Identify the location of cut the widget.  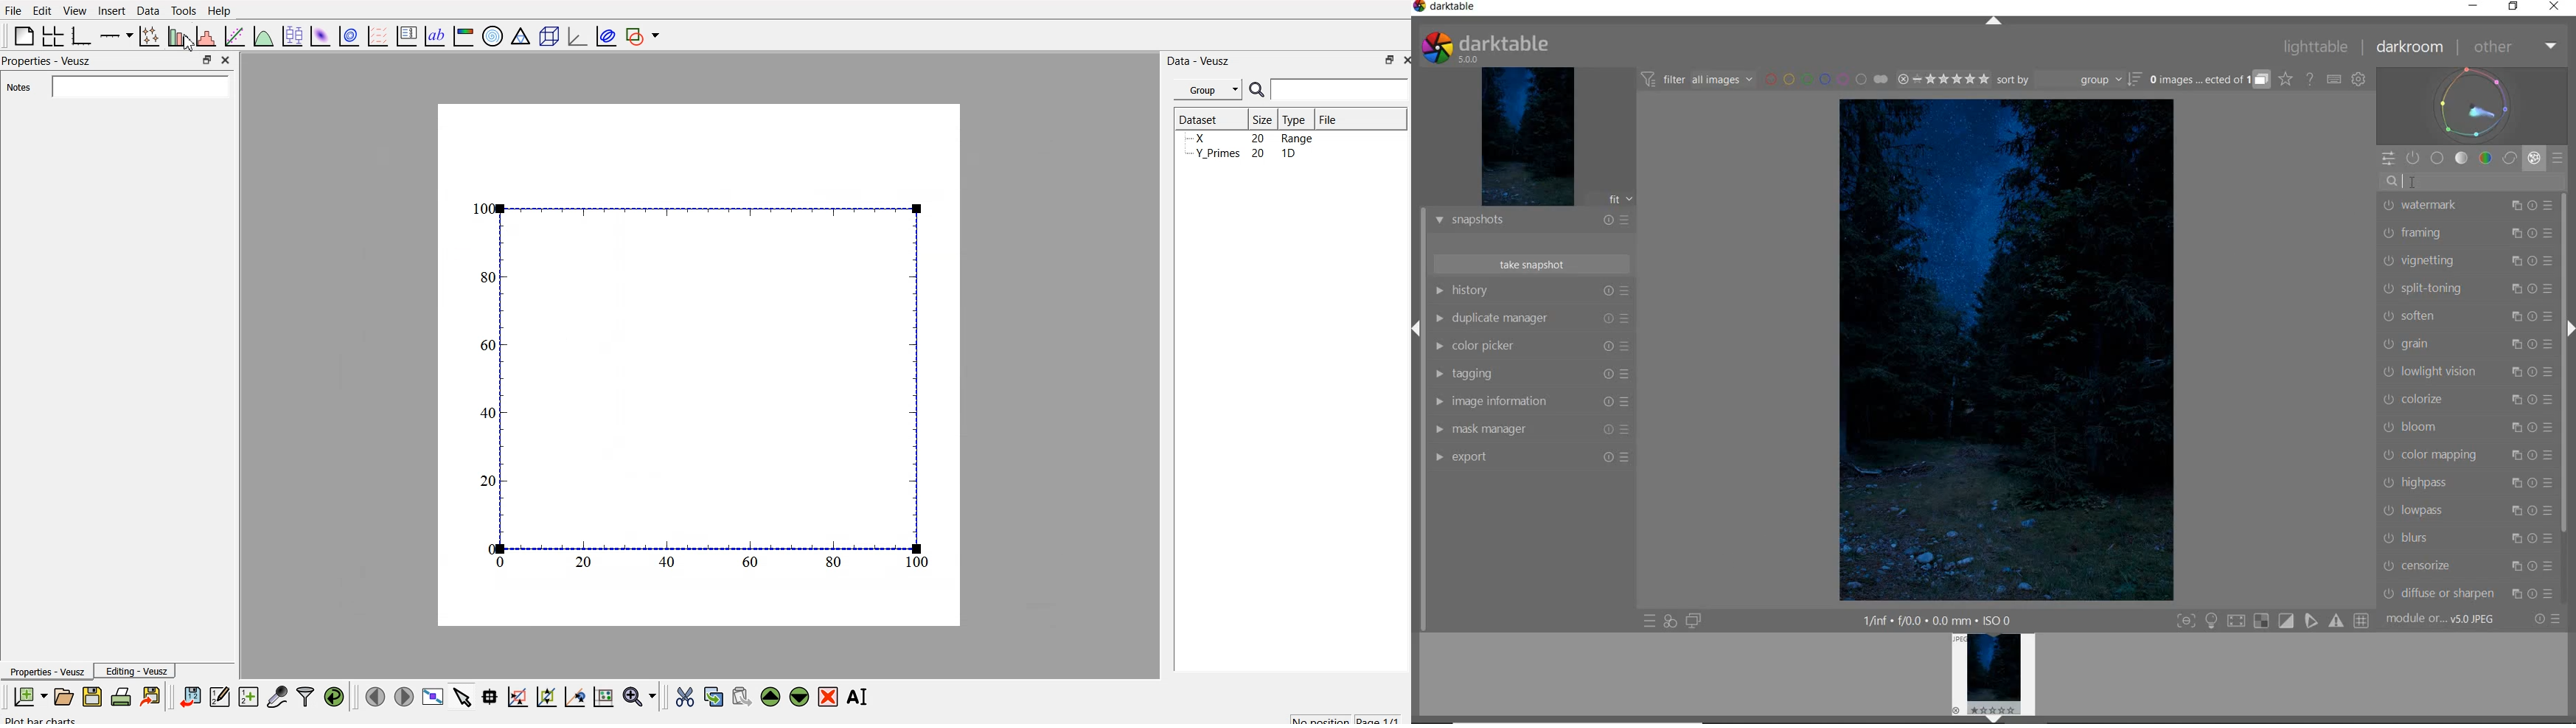
(681, 697).